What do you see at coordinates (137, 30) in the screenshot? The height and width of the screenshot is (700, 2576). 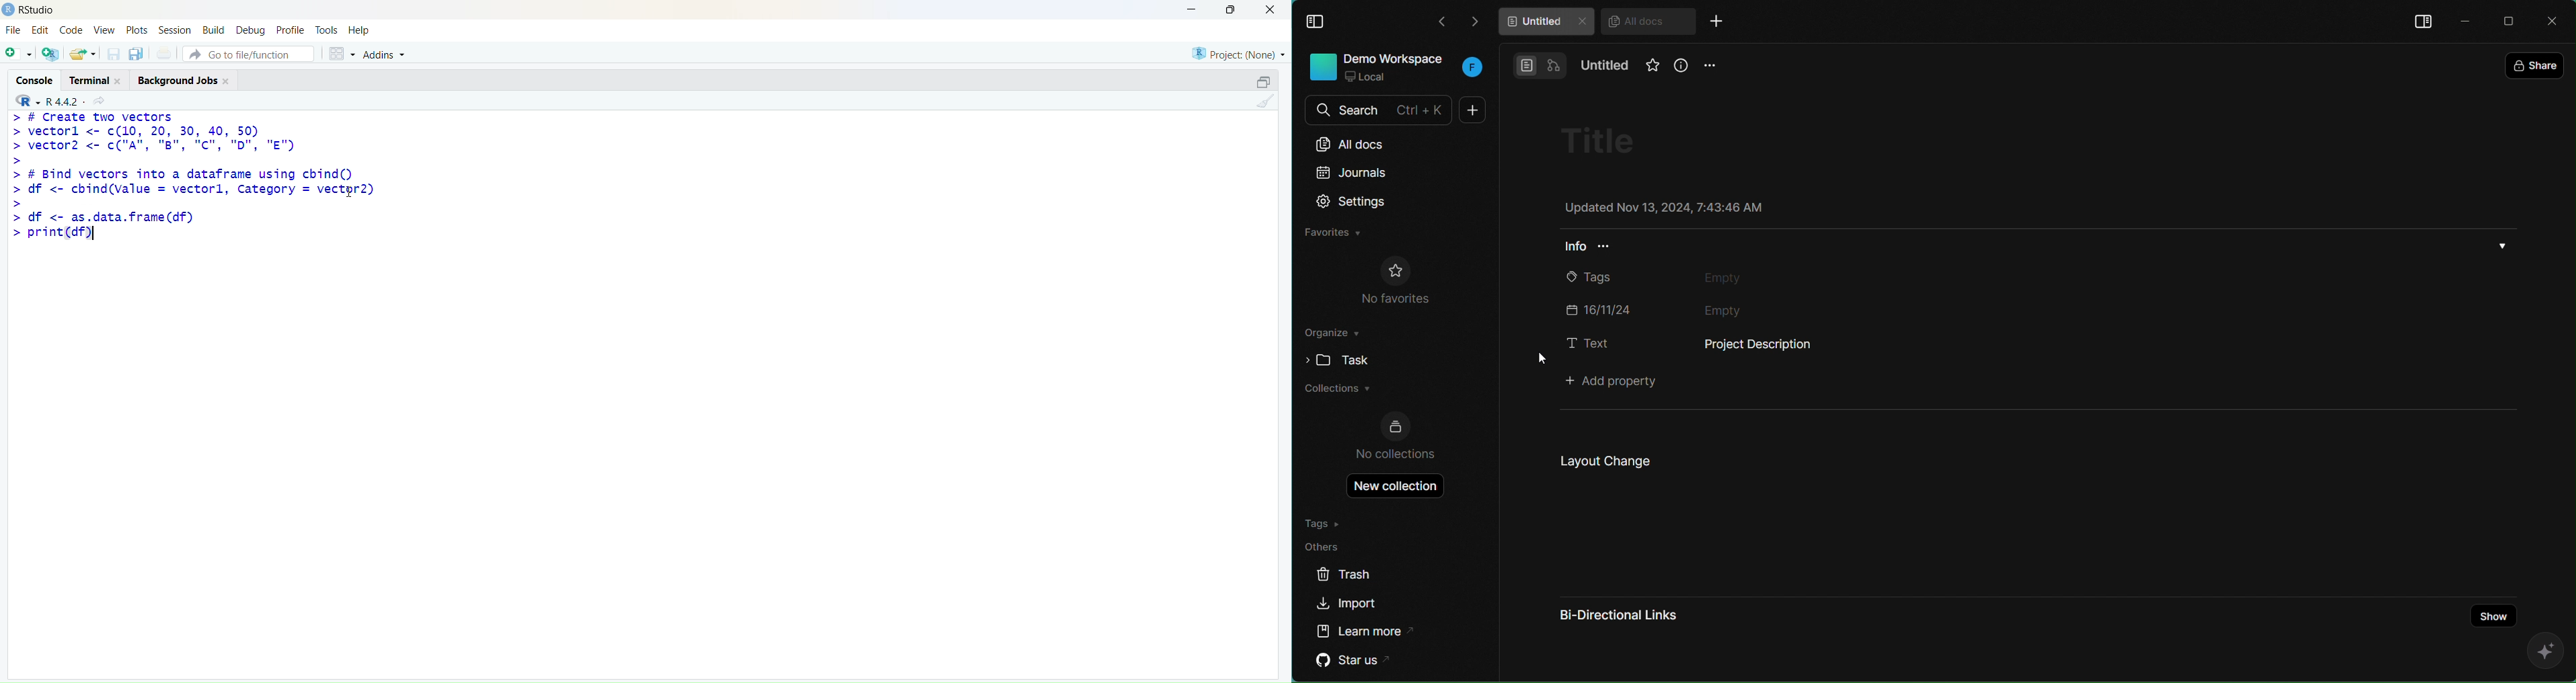 I see `Plots` at bounding box center [137, 30].